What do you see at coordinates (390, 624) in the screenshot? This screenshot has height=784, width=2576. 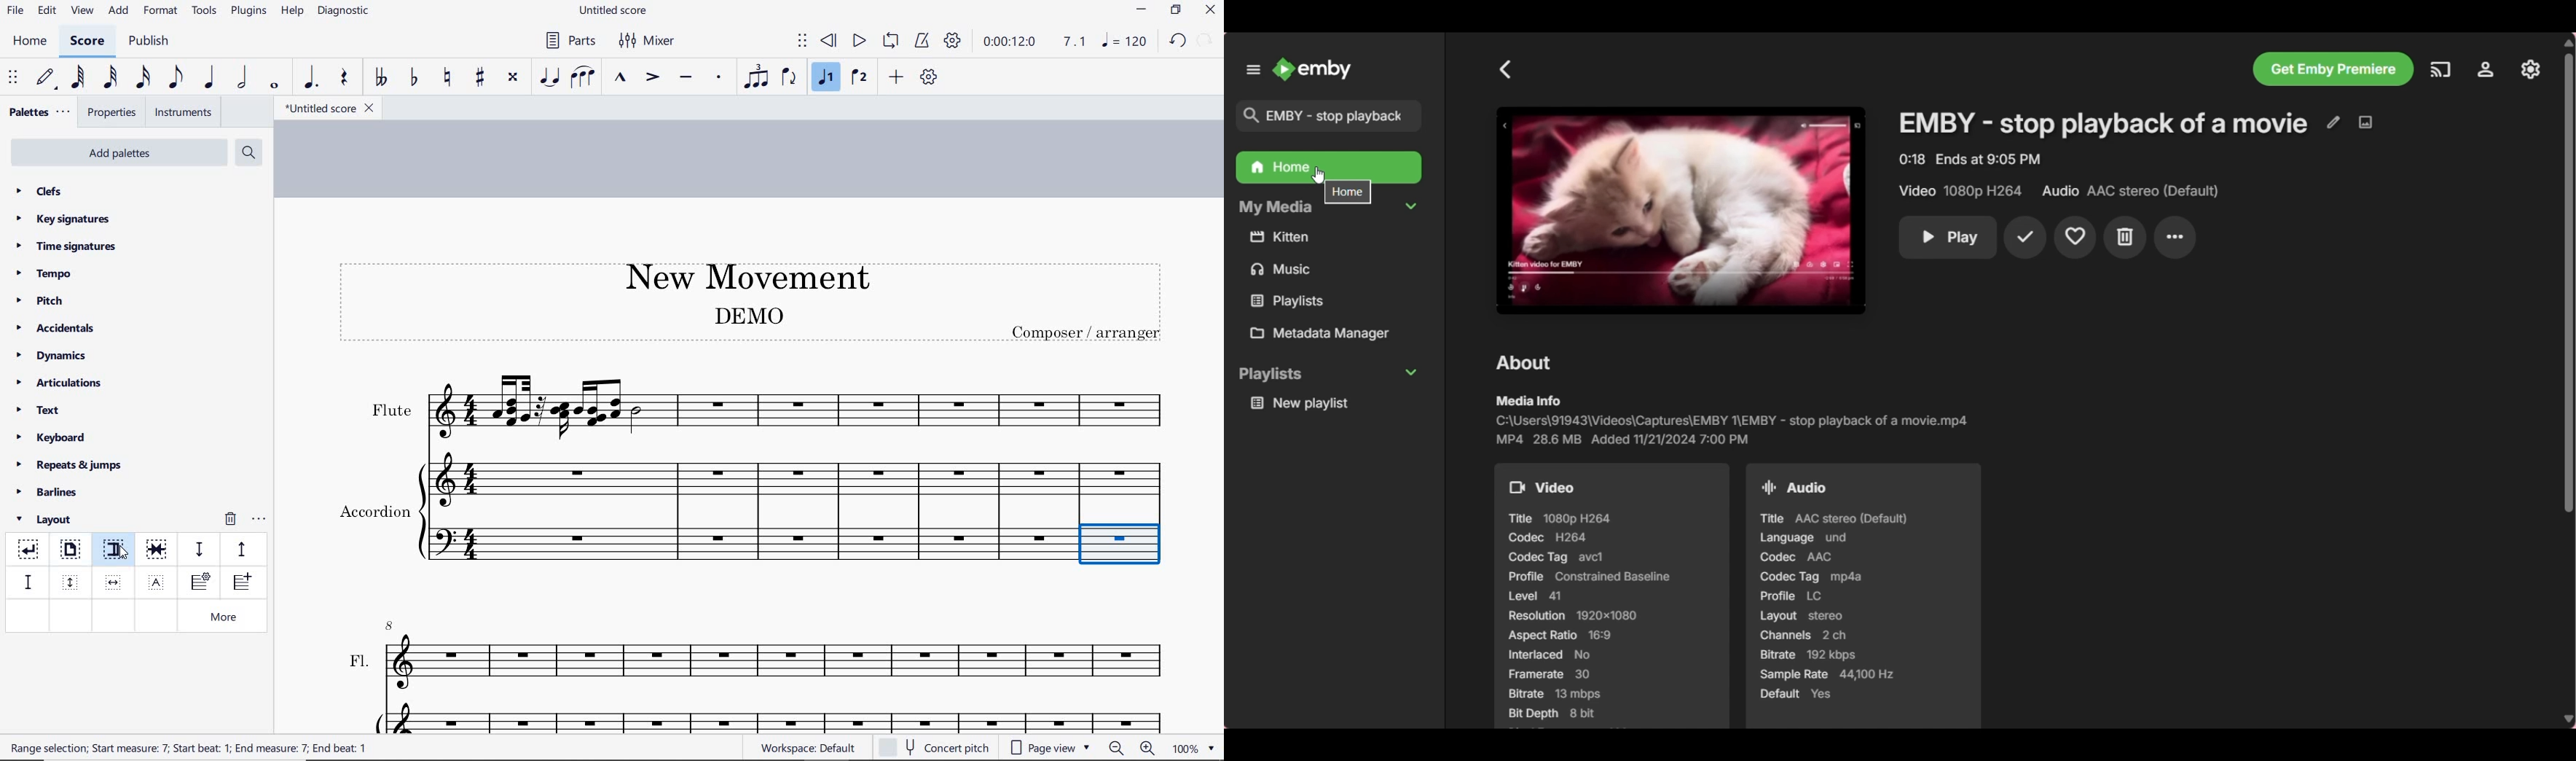 I see `8` at bounding box center [390, 624].